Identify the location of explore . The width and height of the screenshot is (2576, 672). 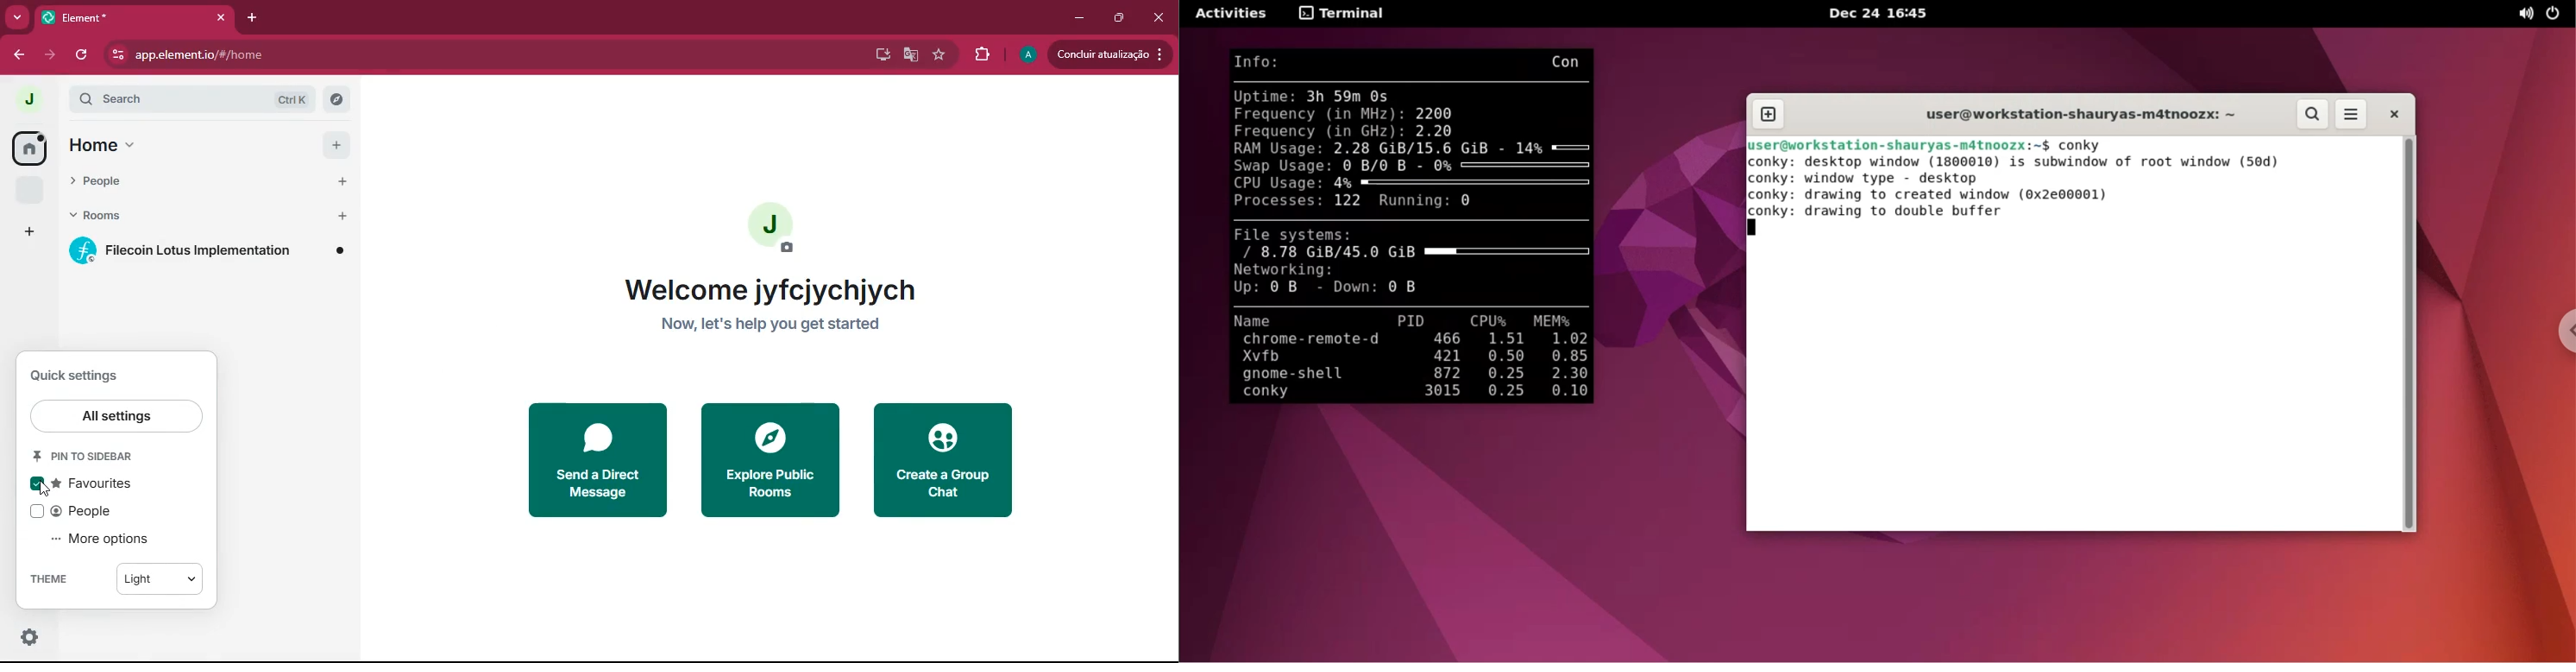
(769, 459).